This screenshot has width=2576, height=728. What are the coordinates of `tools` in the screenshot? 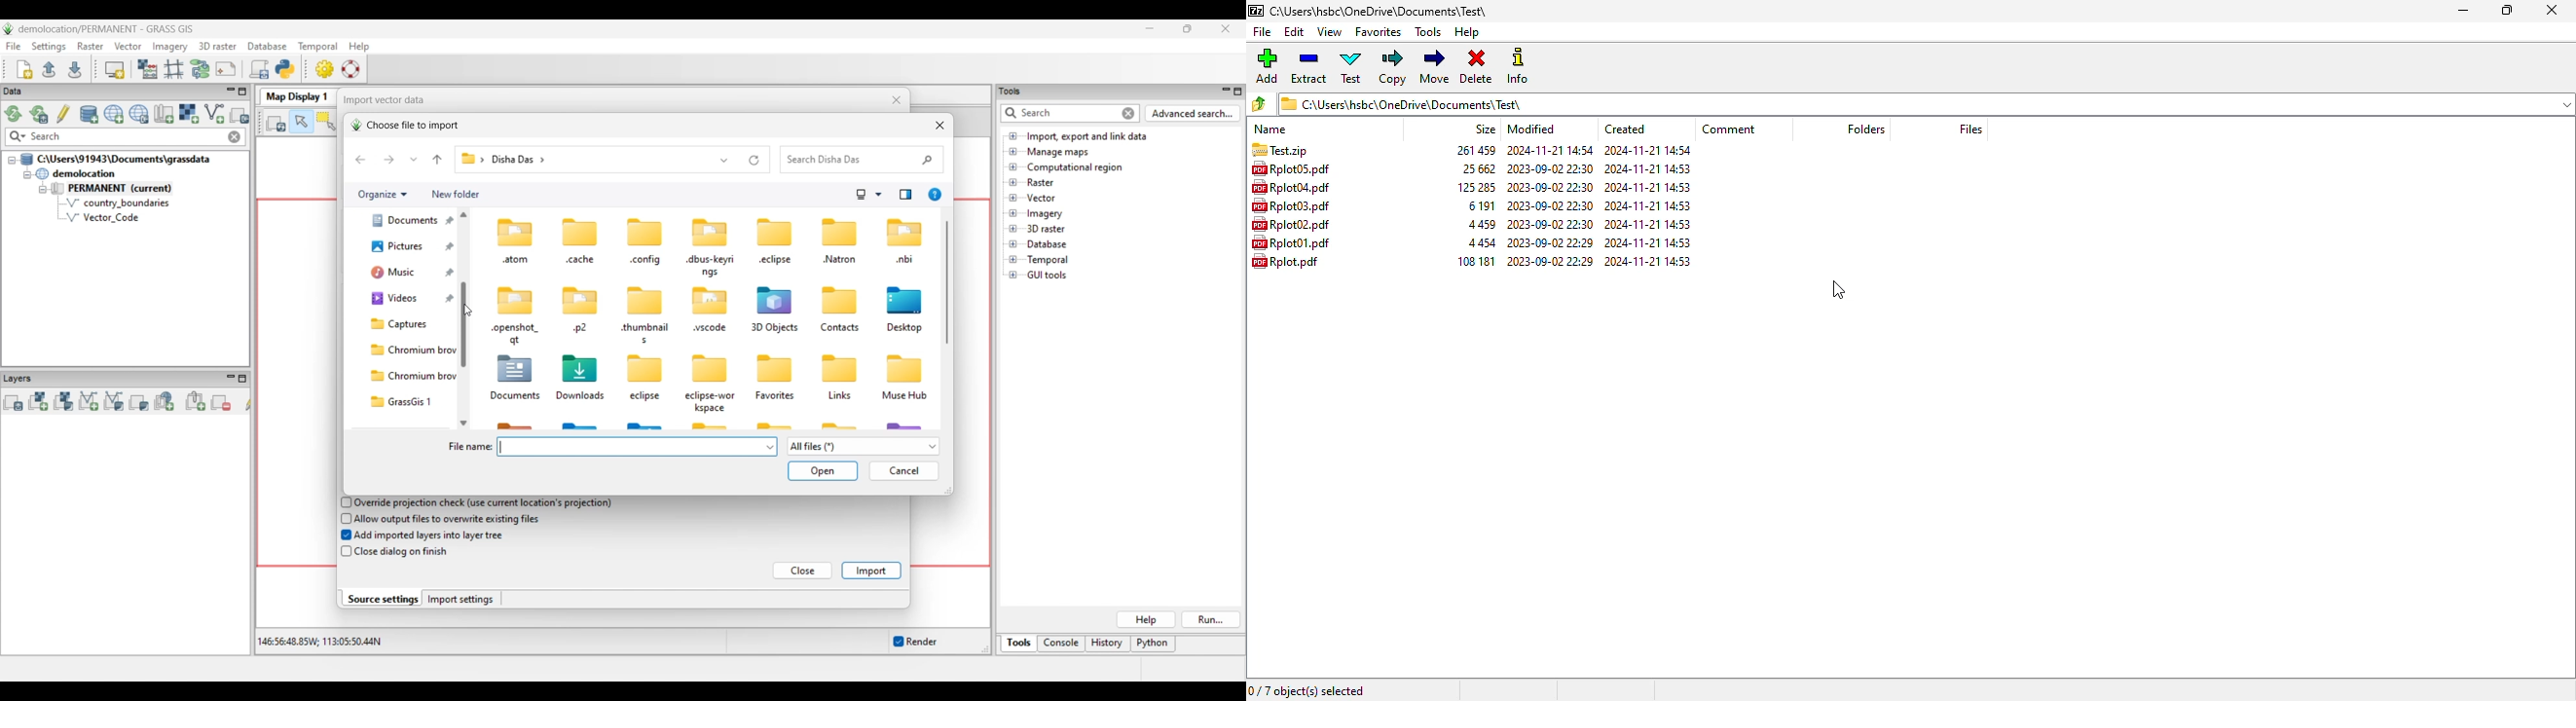 It's located at (1429, 32).